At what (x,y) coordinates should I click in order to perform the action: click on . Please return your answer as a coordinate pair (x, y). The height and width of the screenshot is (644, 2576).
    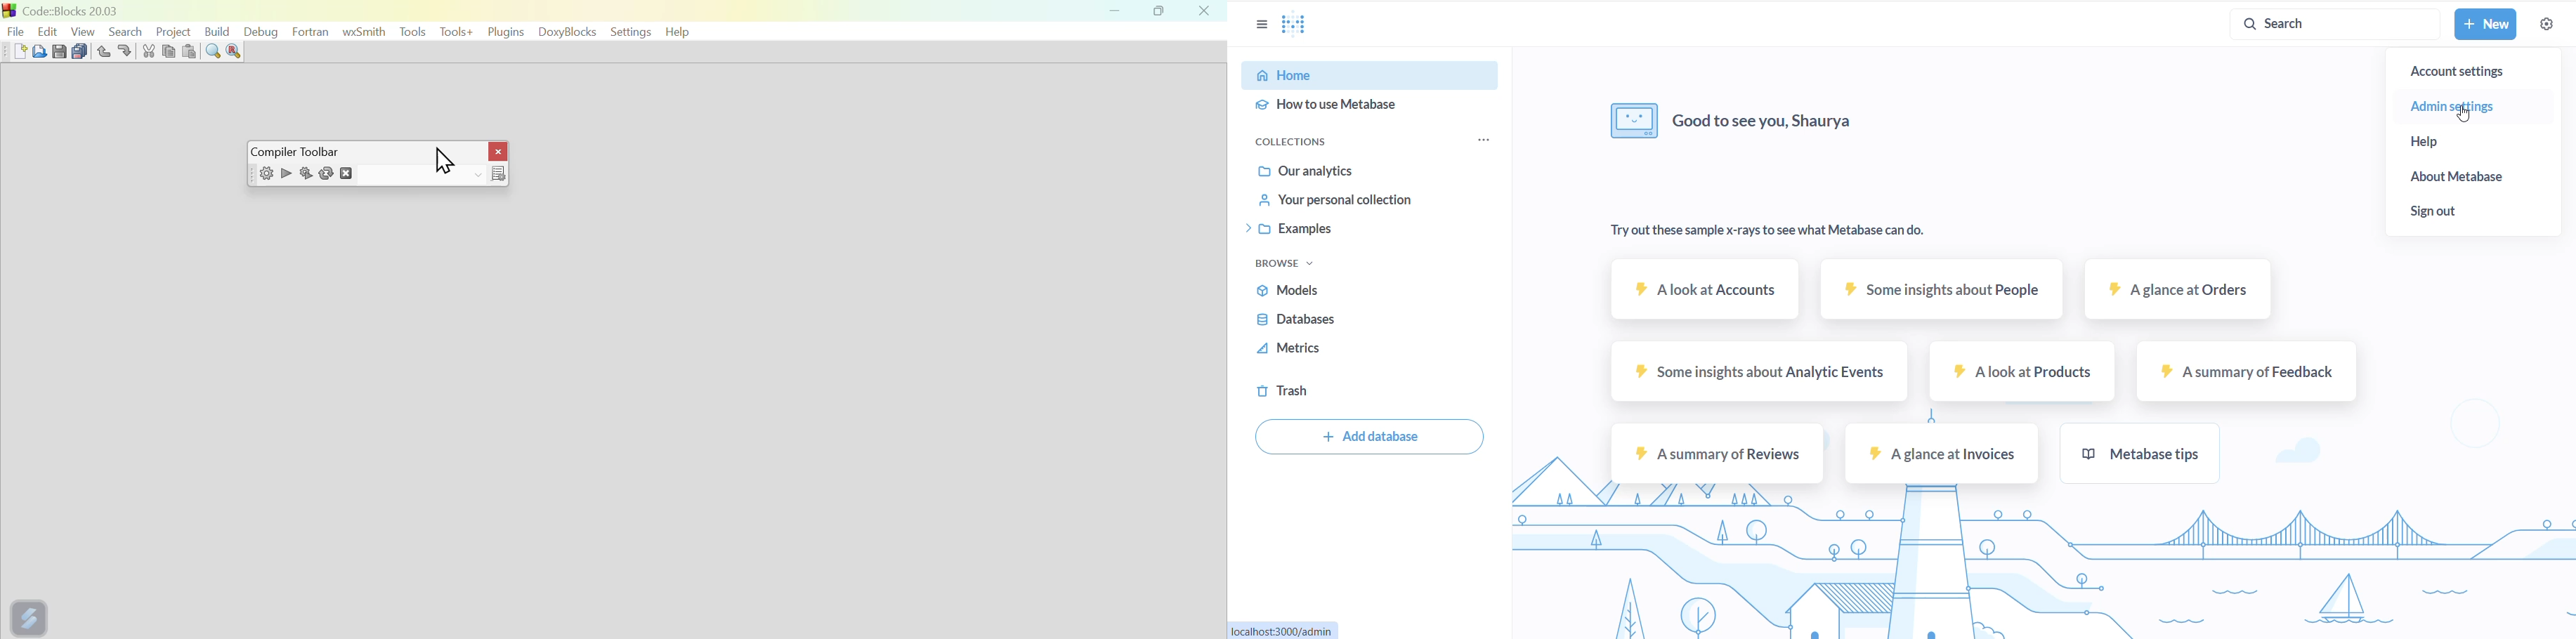
    Looking at the image, I should click on (233, 53).